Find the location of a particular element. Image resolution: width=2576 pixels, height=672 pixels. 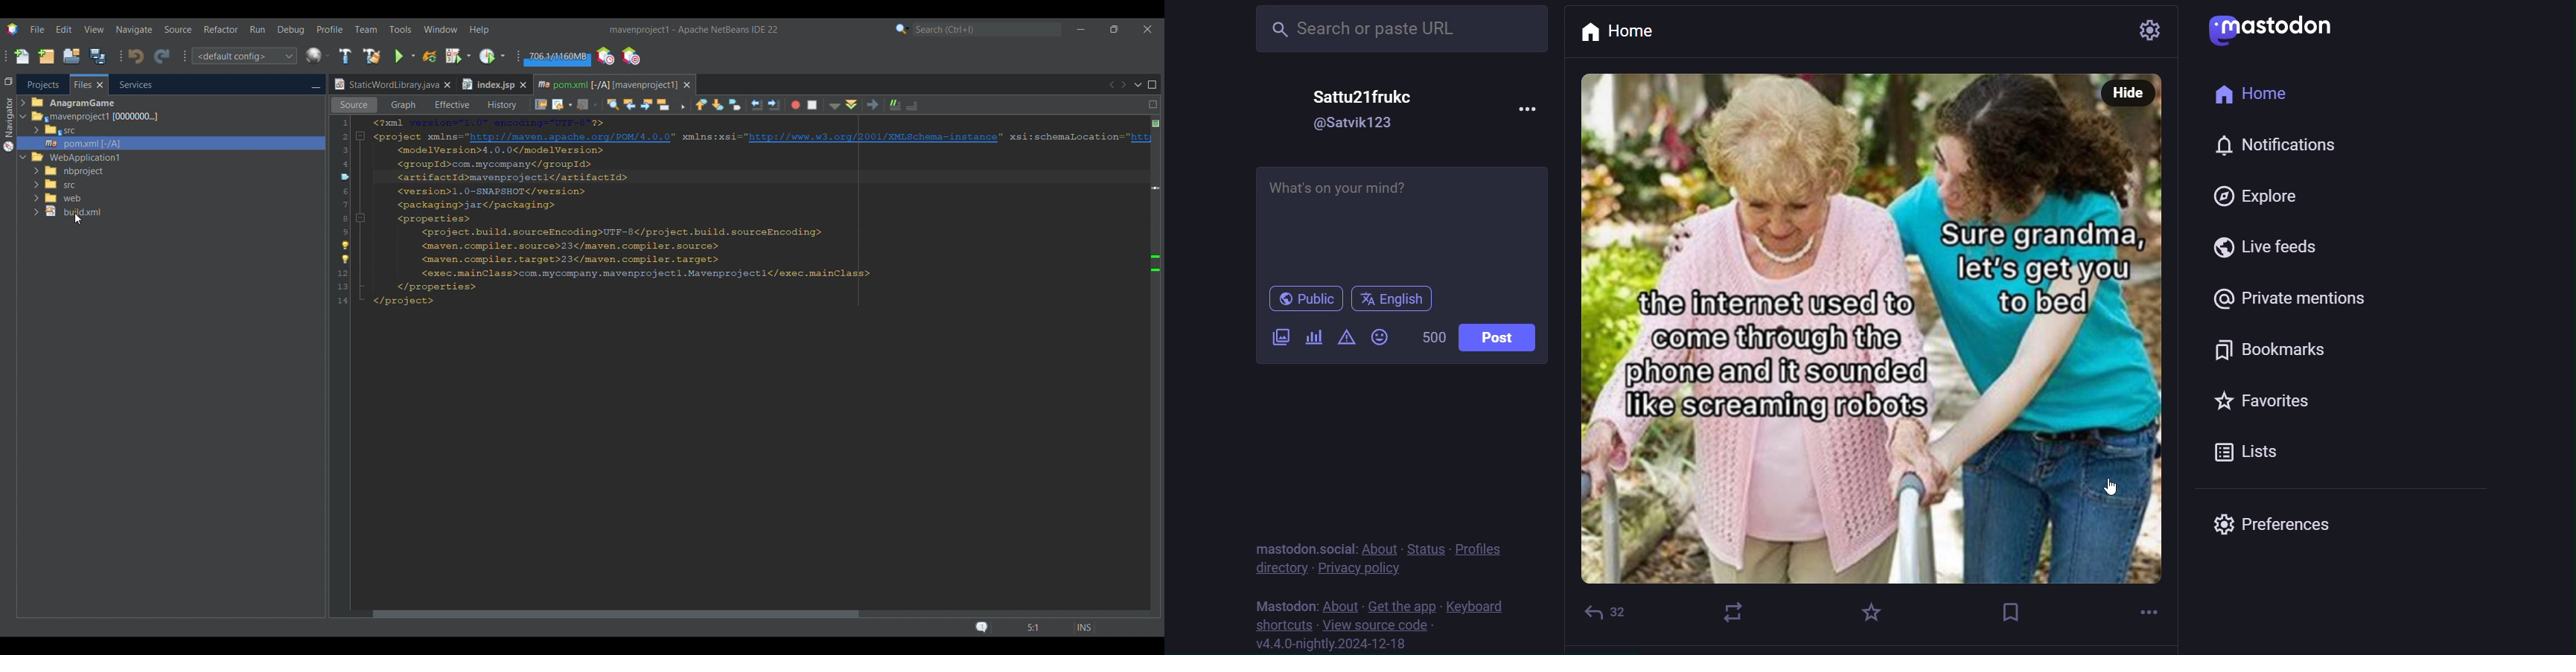

File/Folder options to choose from is located at coordinates (75, 192).